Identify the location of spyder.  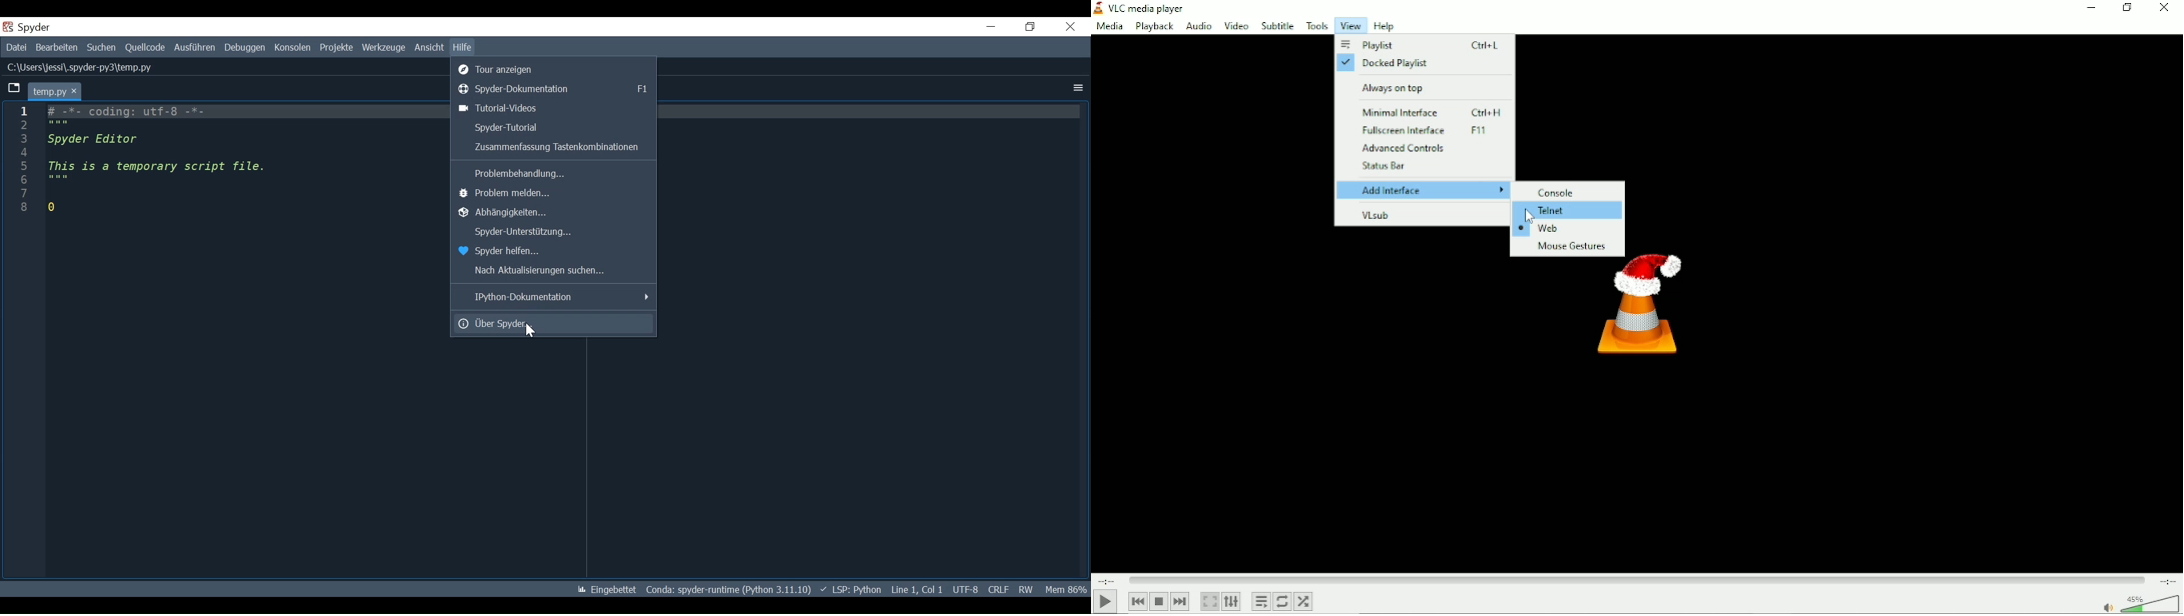
(34, 27).